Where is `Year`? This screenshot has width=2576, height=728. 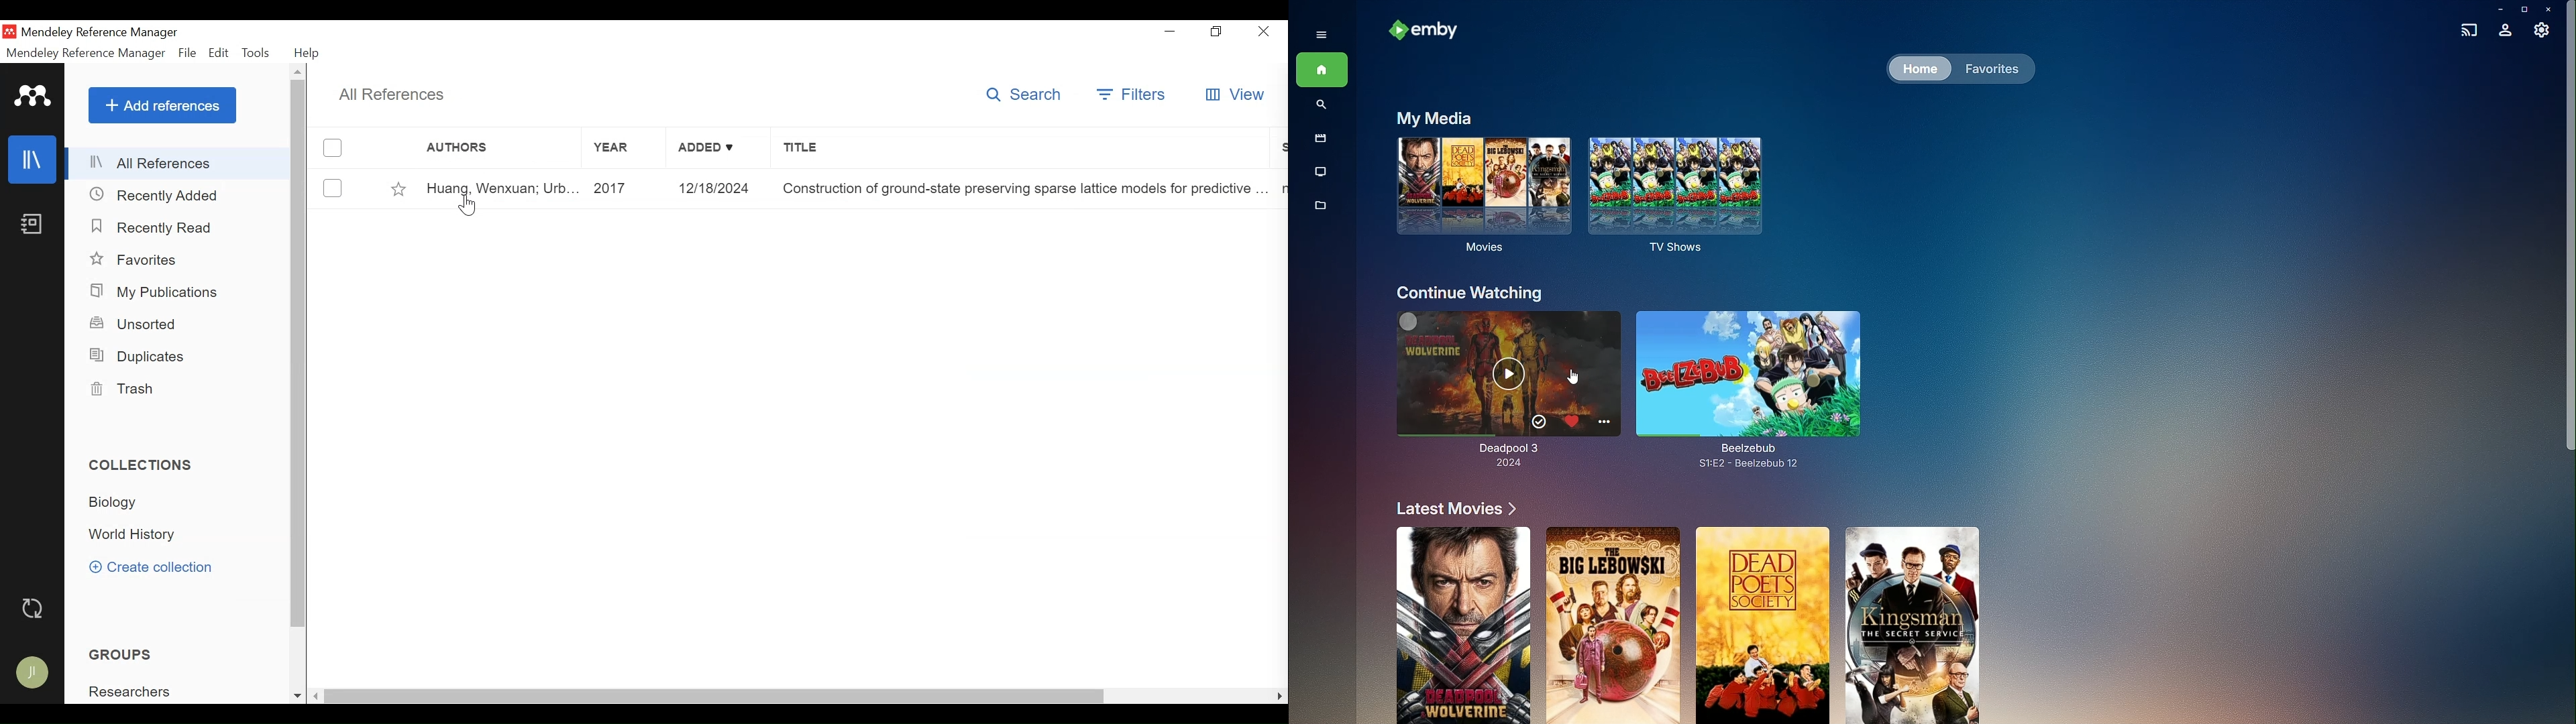 Year is located at coordinates (625, 146).